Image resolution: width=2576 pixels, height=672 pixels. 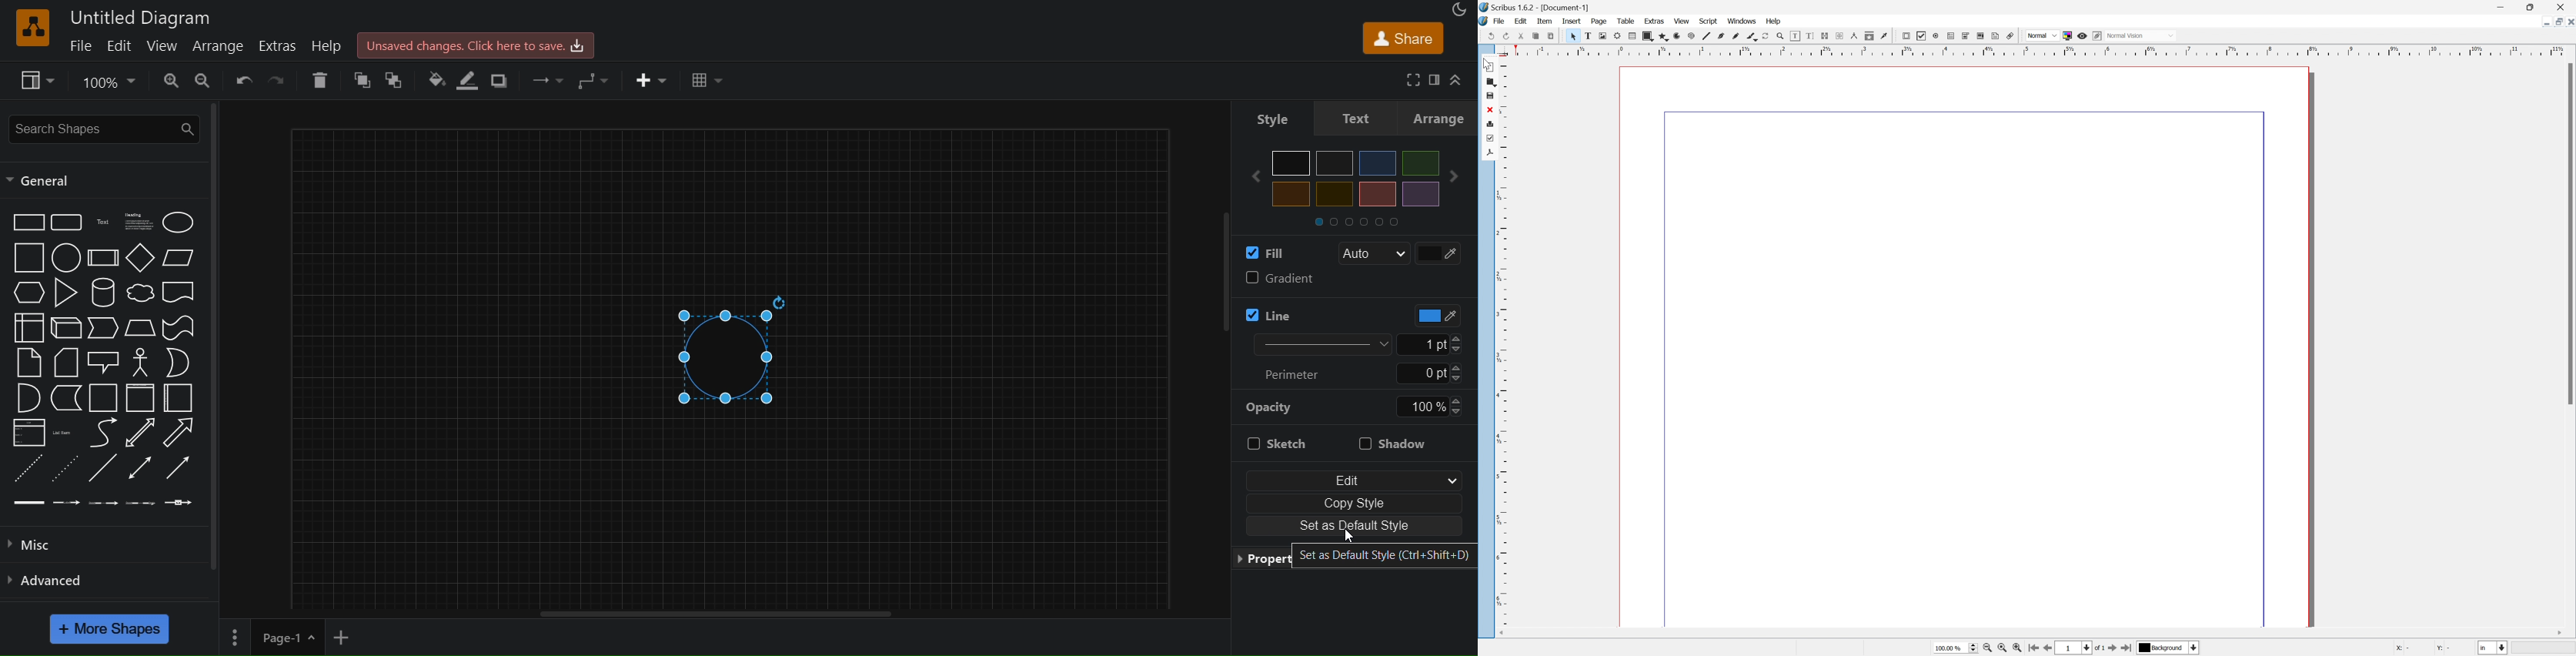 I want to click on cloud, so click(x=140, y=294).